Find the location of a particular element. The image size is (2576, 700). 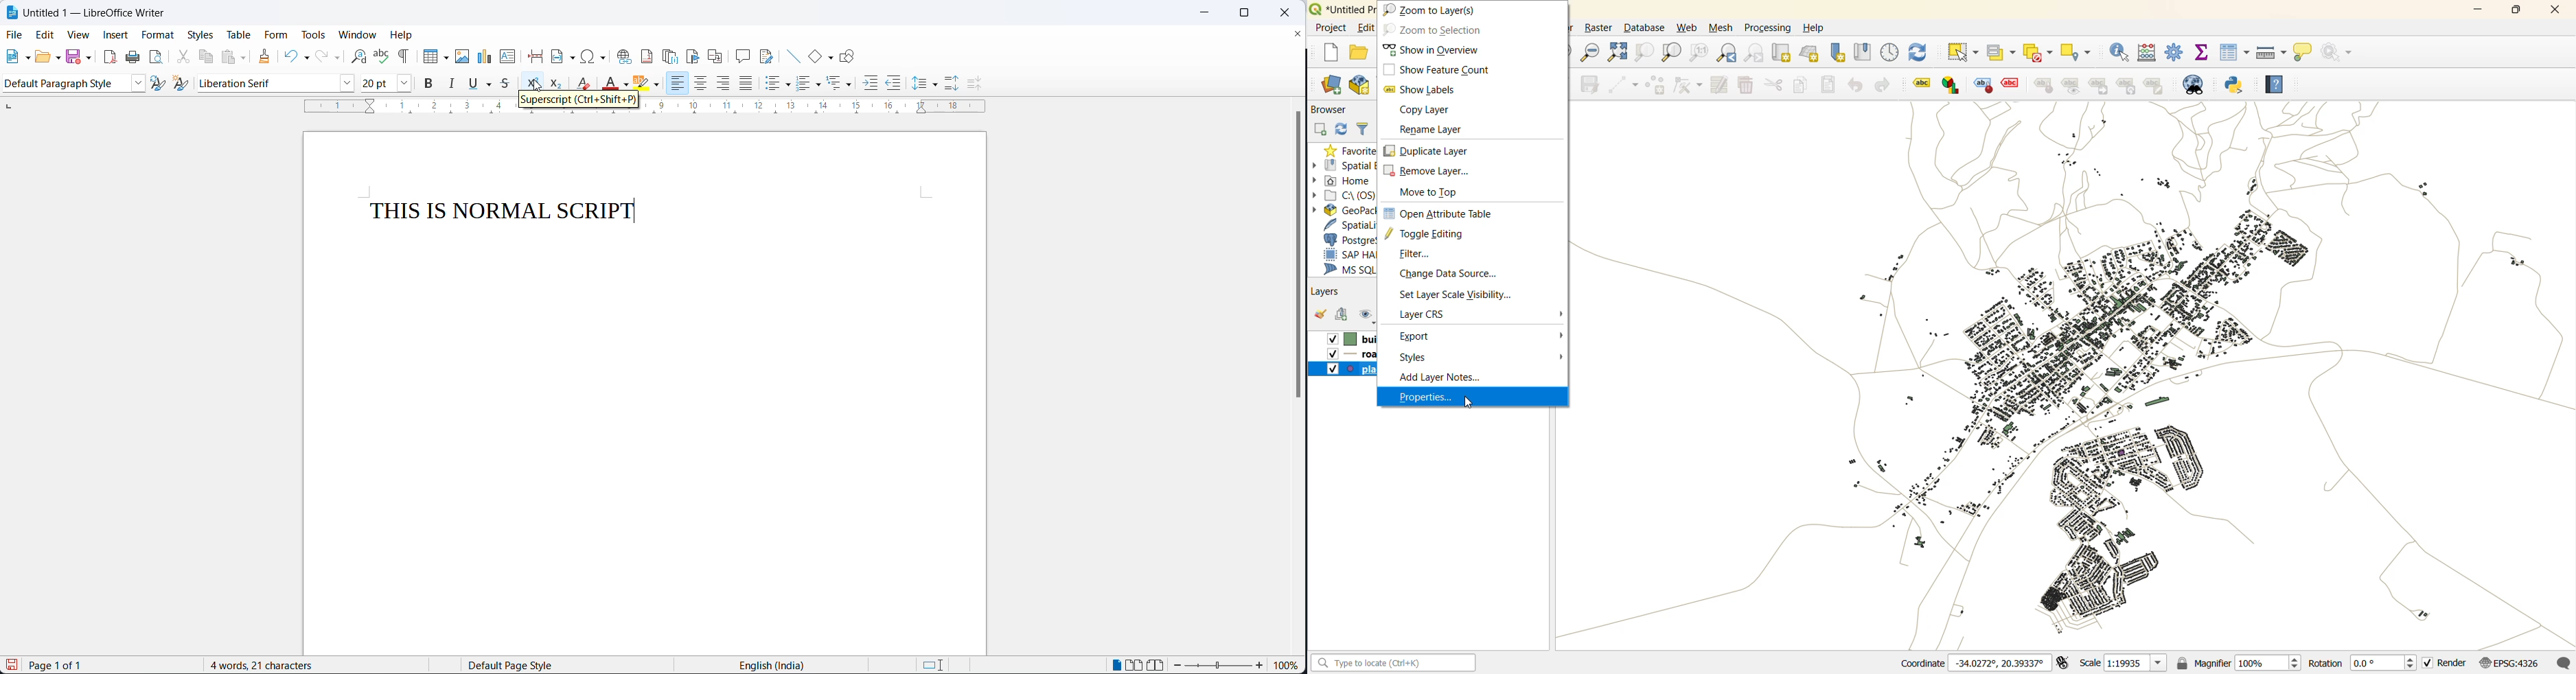

toolbox is located at coordinates (2175, 54).